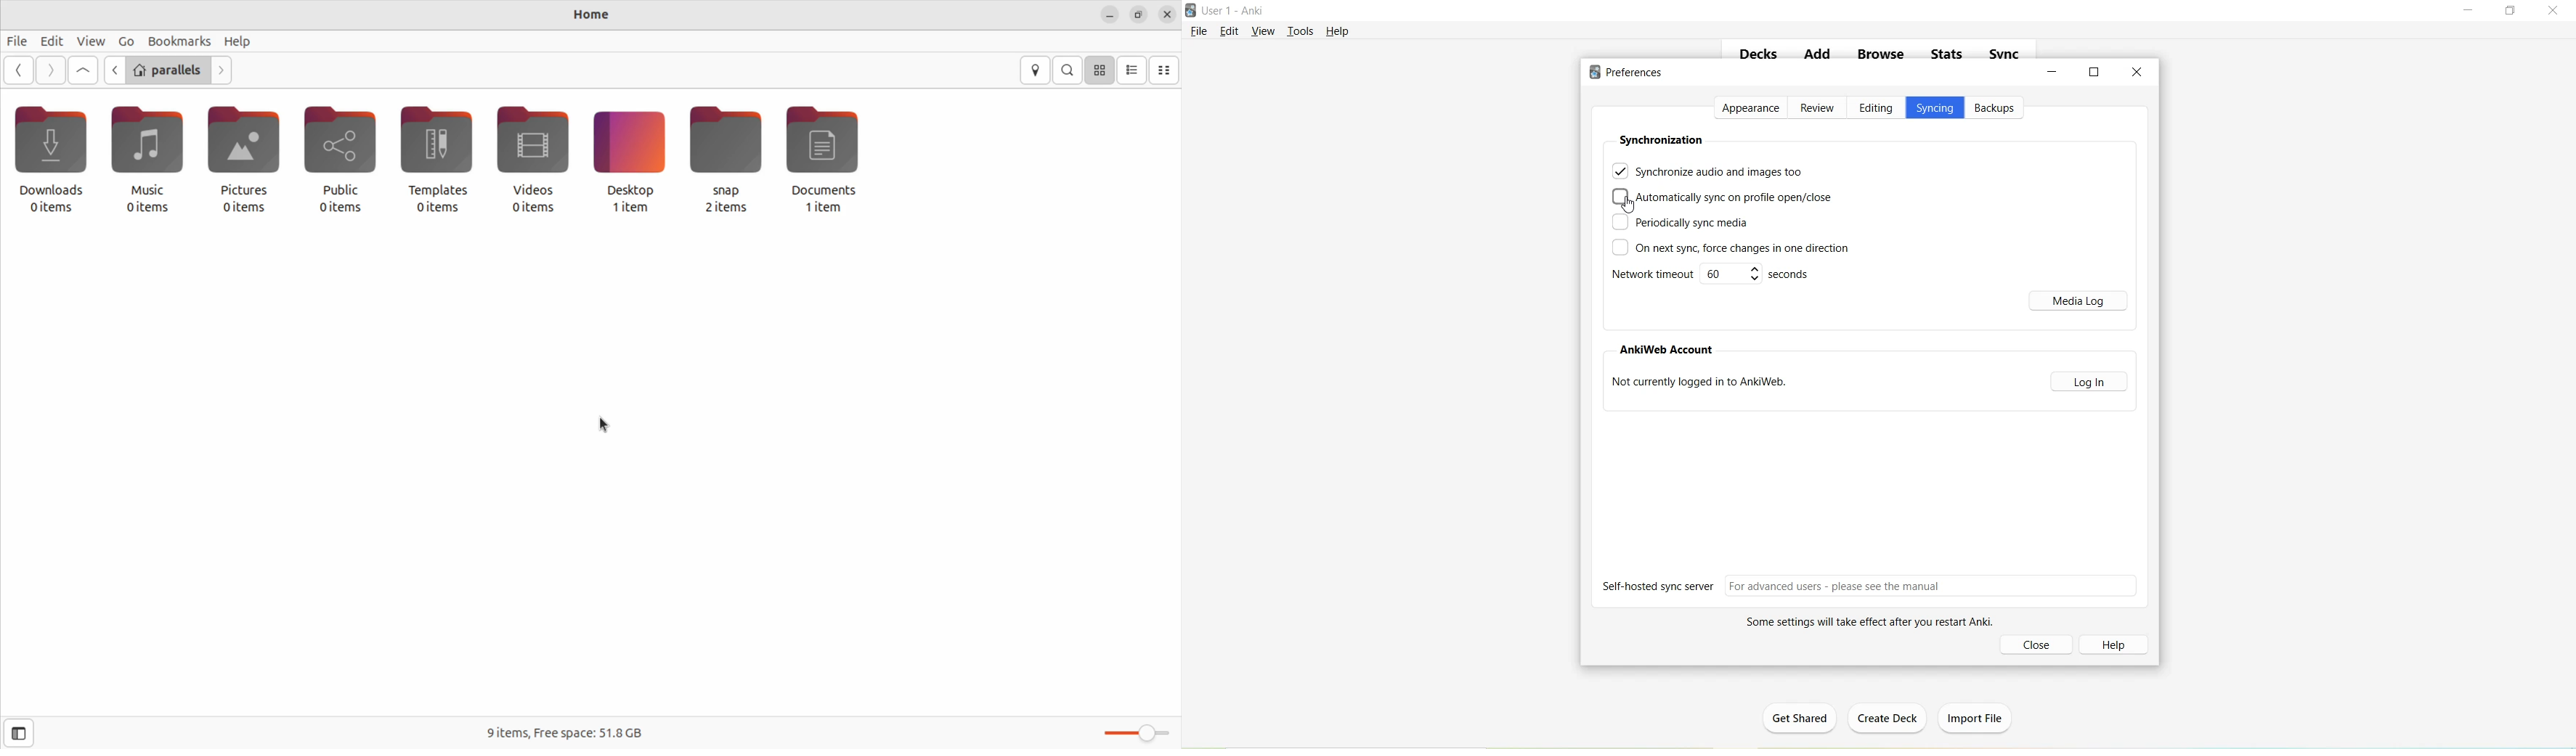 This screenshot has height=756, width=2576. I want to click on Help, so click(2118, 644).